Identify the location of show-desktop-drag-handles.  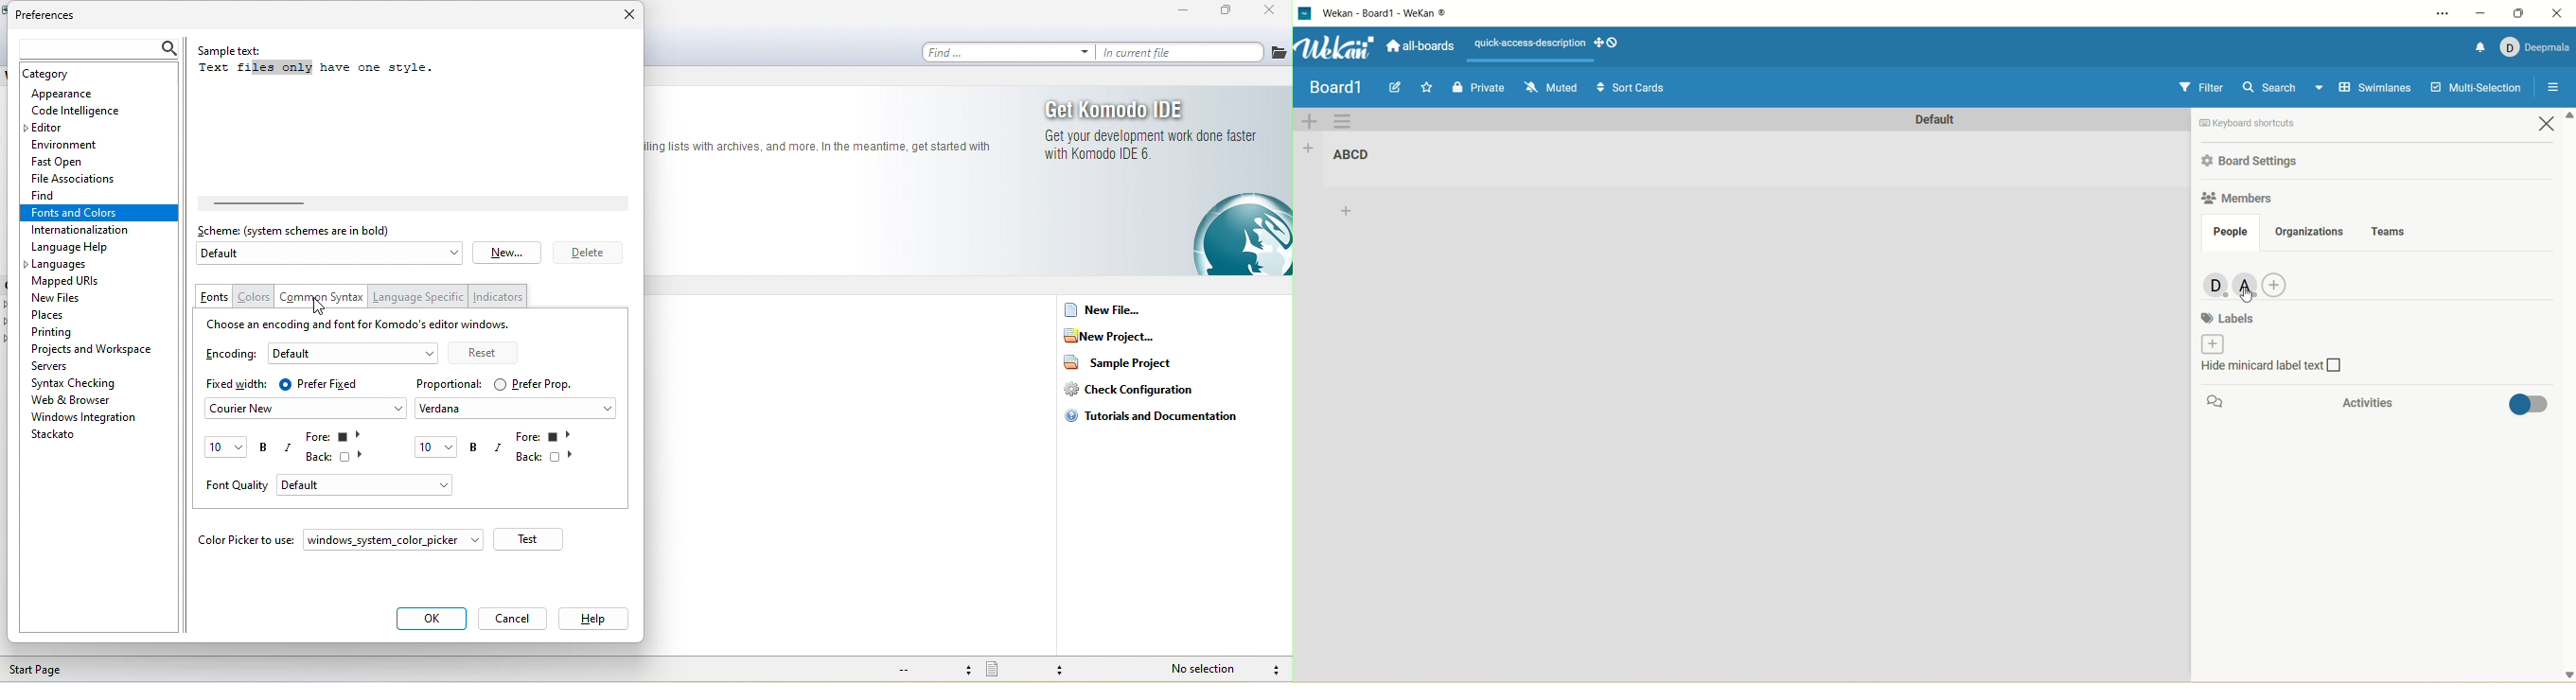
(1598, 43).